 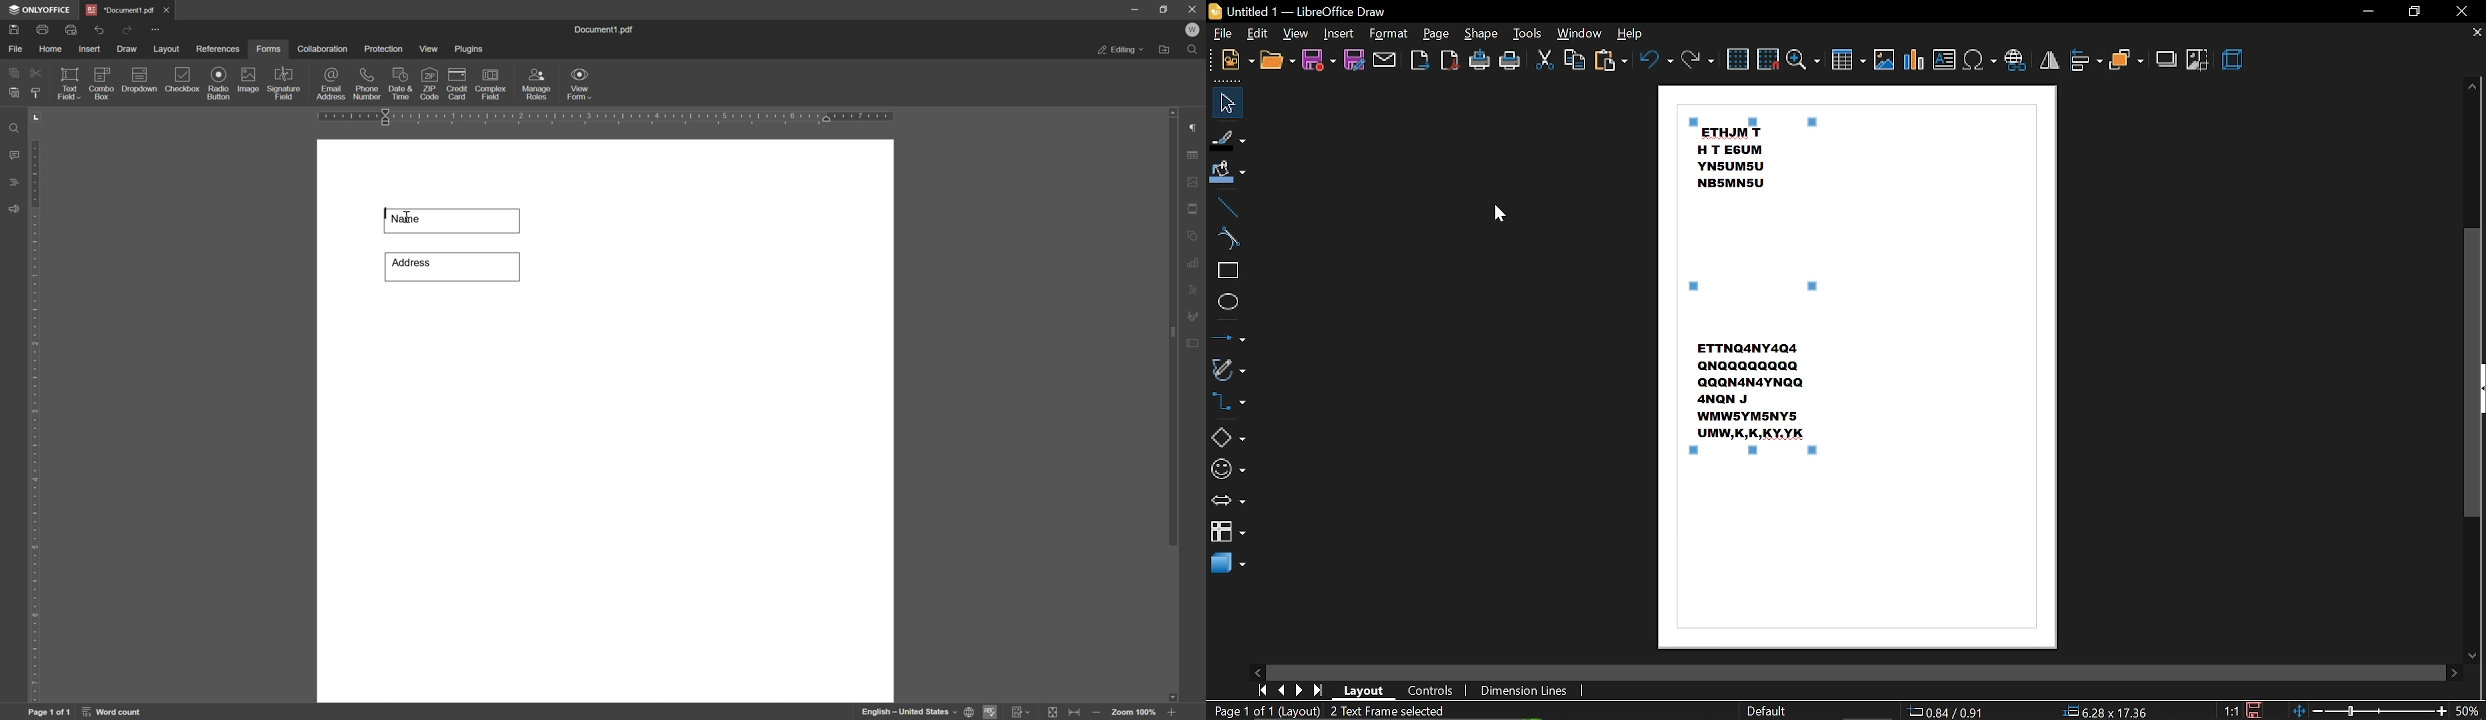 What do you see at coordinates (1979, 60) in the screenshot?
I see `insert symbol` at bounding box center [1979, 60].